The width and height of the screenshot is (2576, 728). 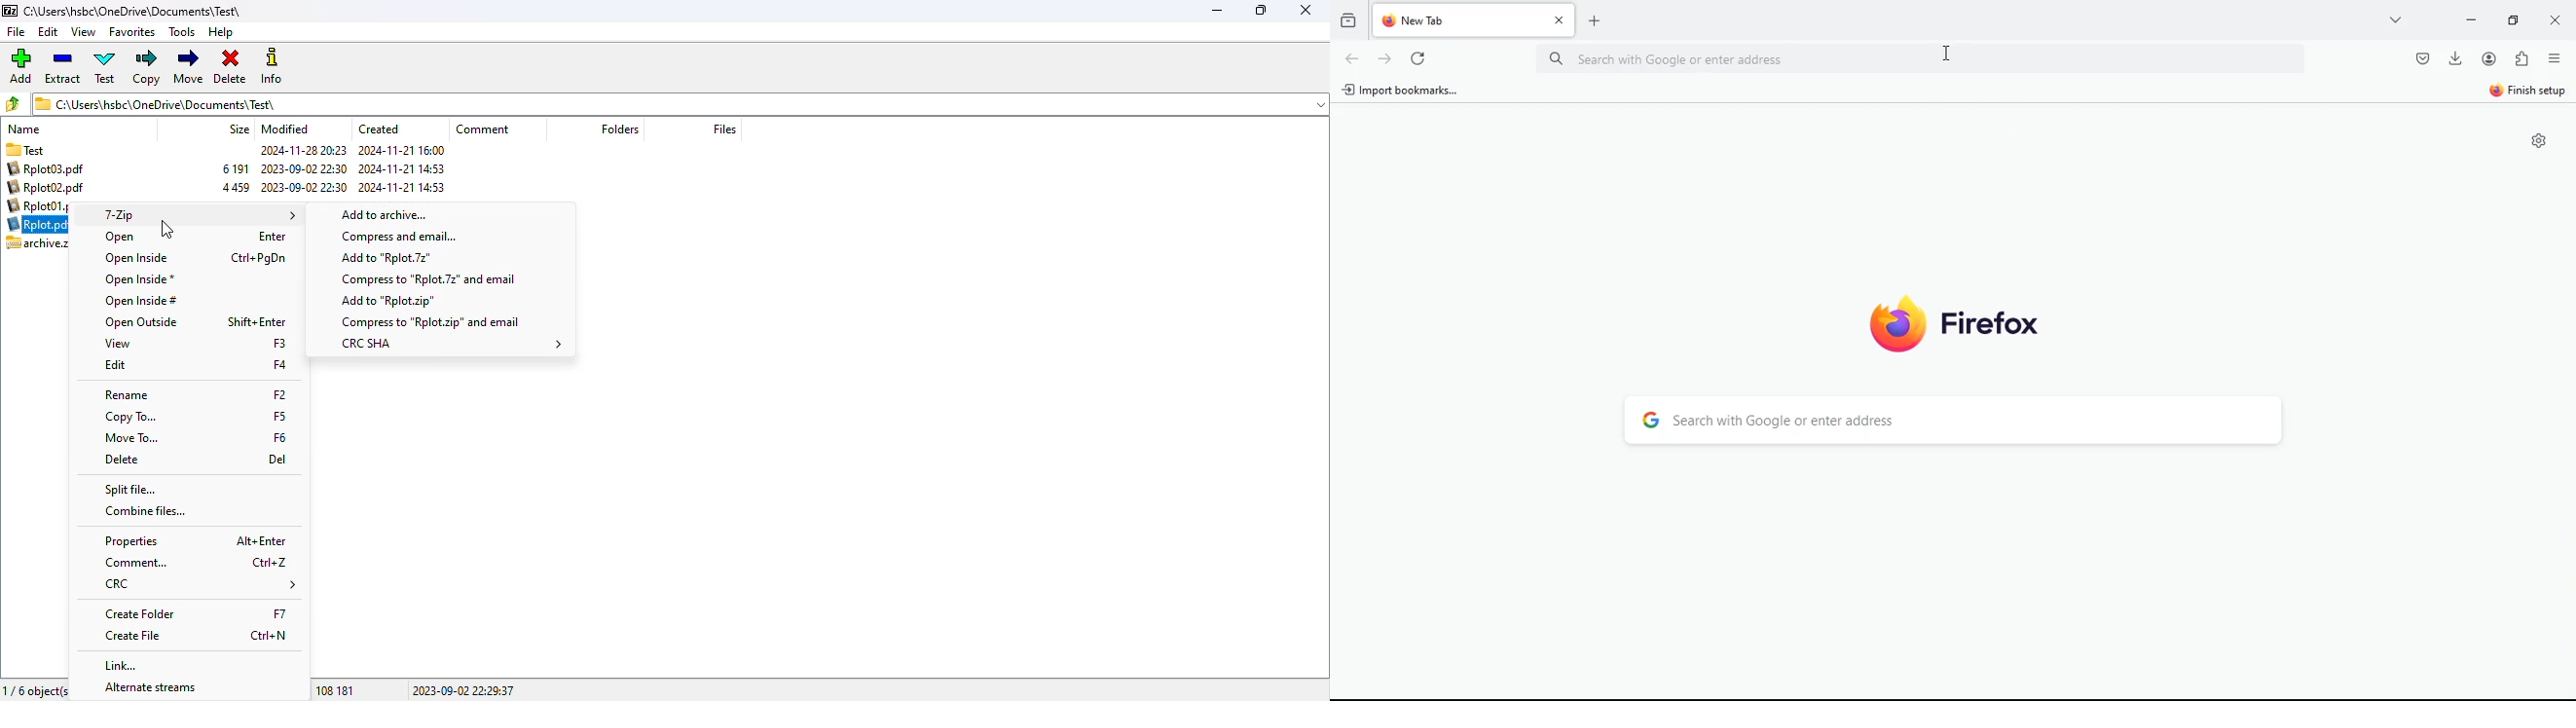 I want to click on created, so click(x=381, y=129).